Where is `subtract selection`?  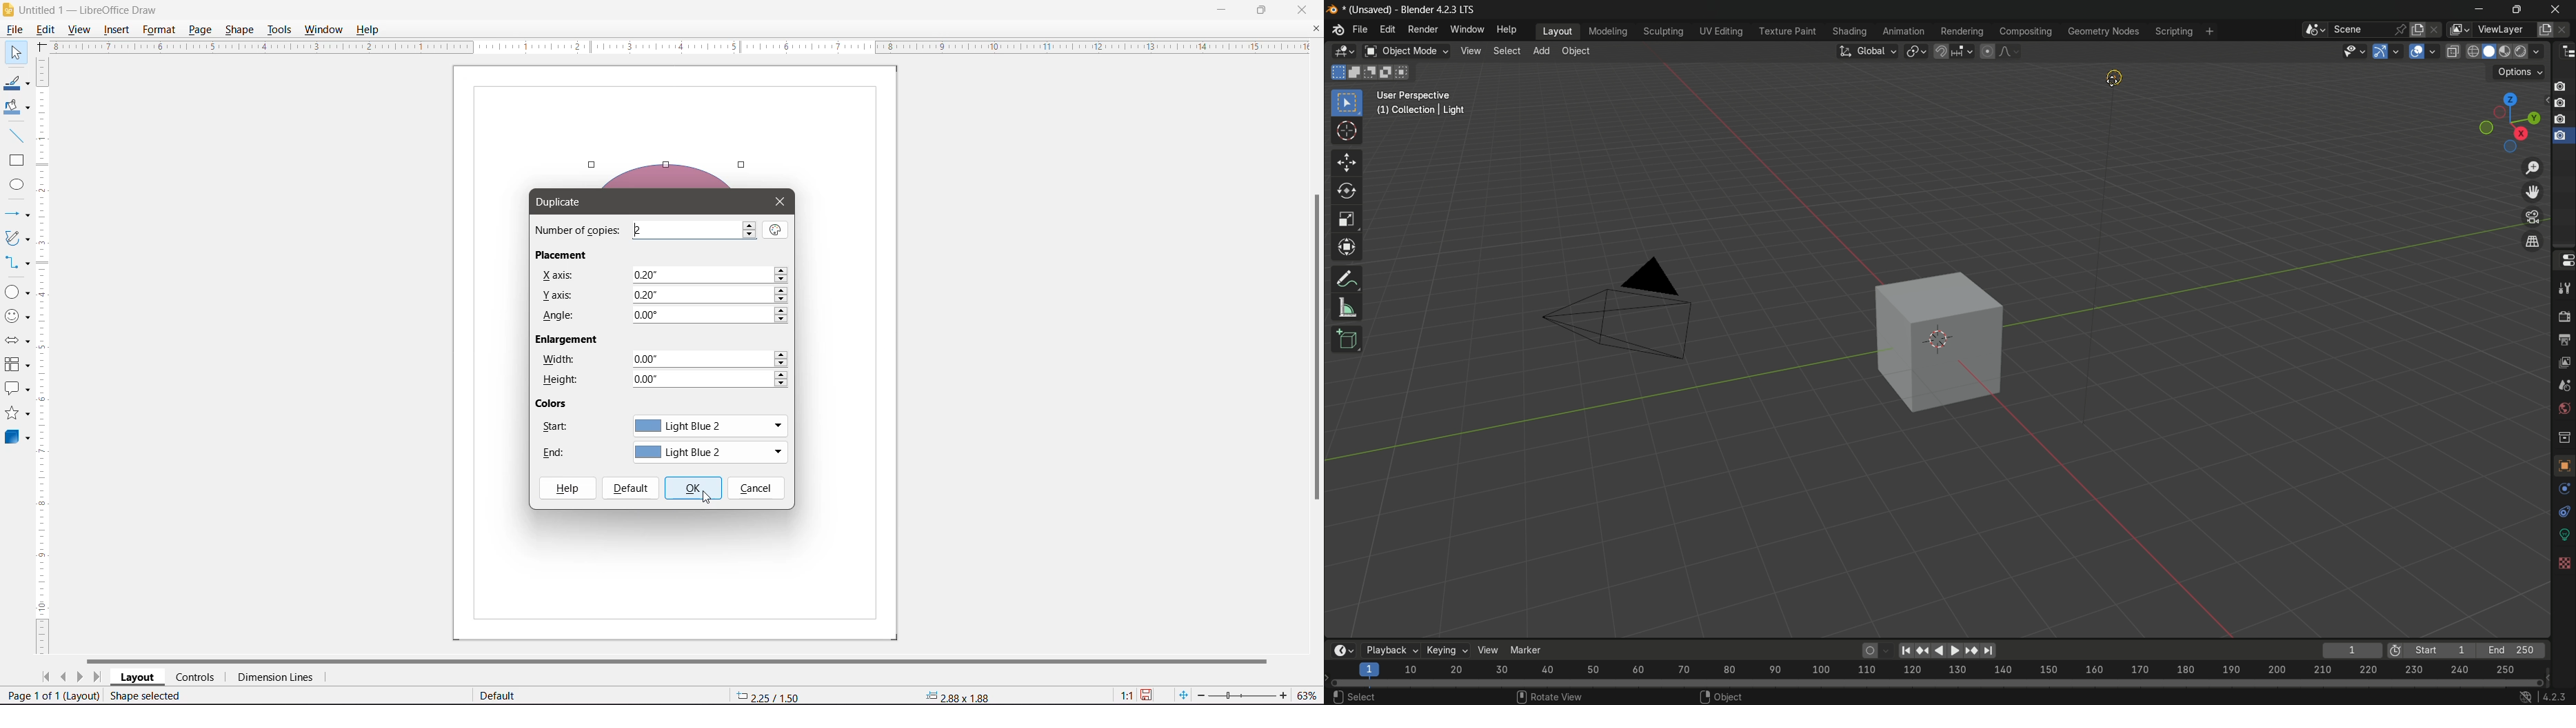 subtract selection is located at coordinates (1373, 72).